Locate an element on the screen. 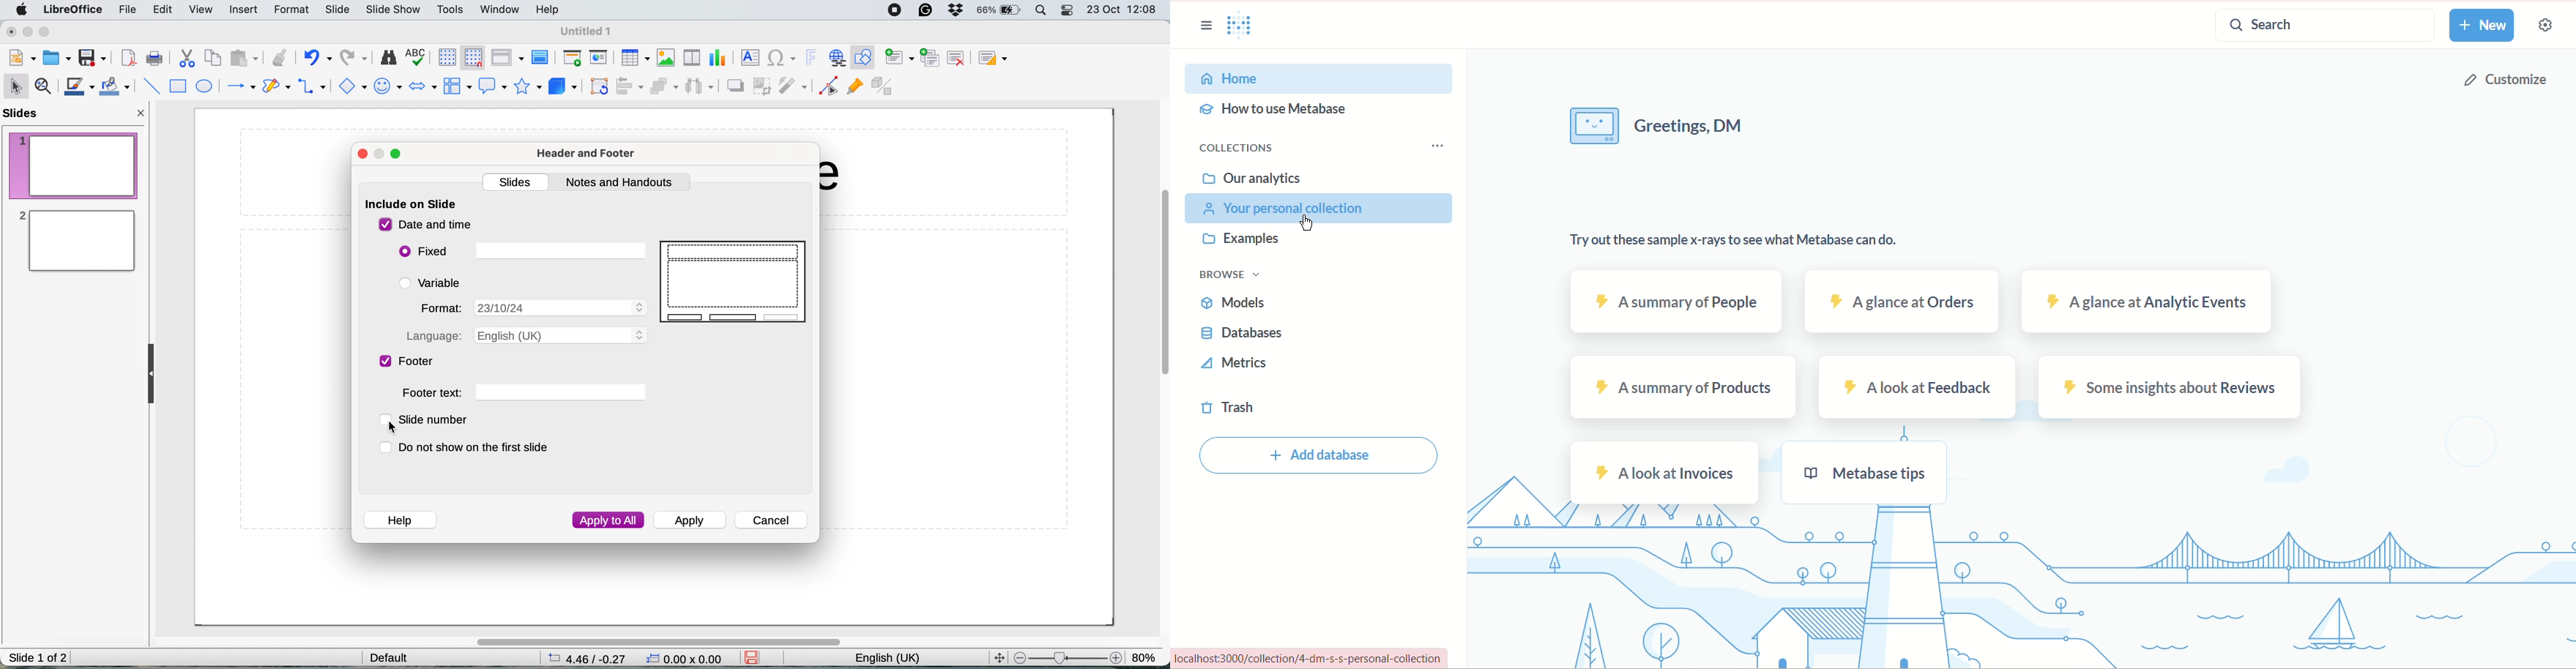 The height and width of the screenshot is (672, 2576). minimise is located at coordinates (29, 33).